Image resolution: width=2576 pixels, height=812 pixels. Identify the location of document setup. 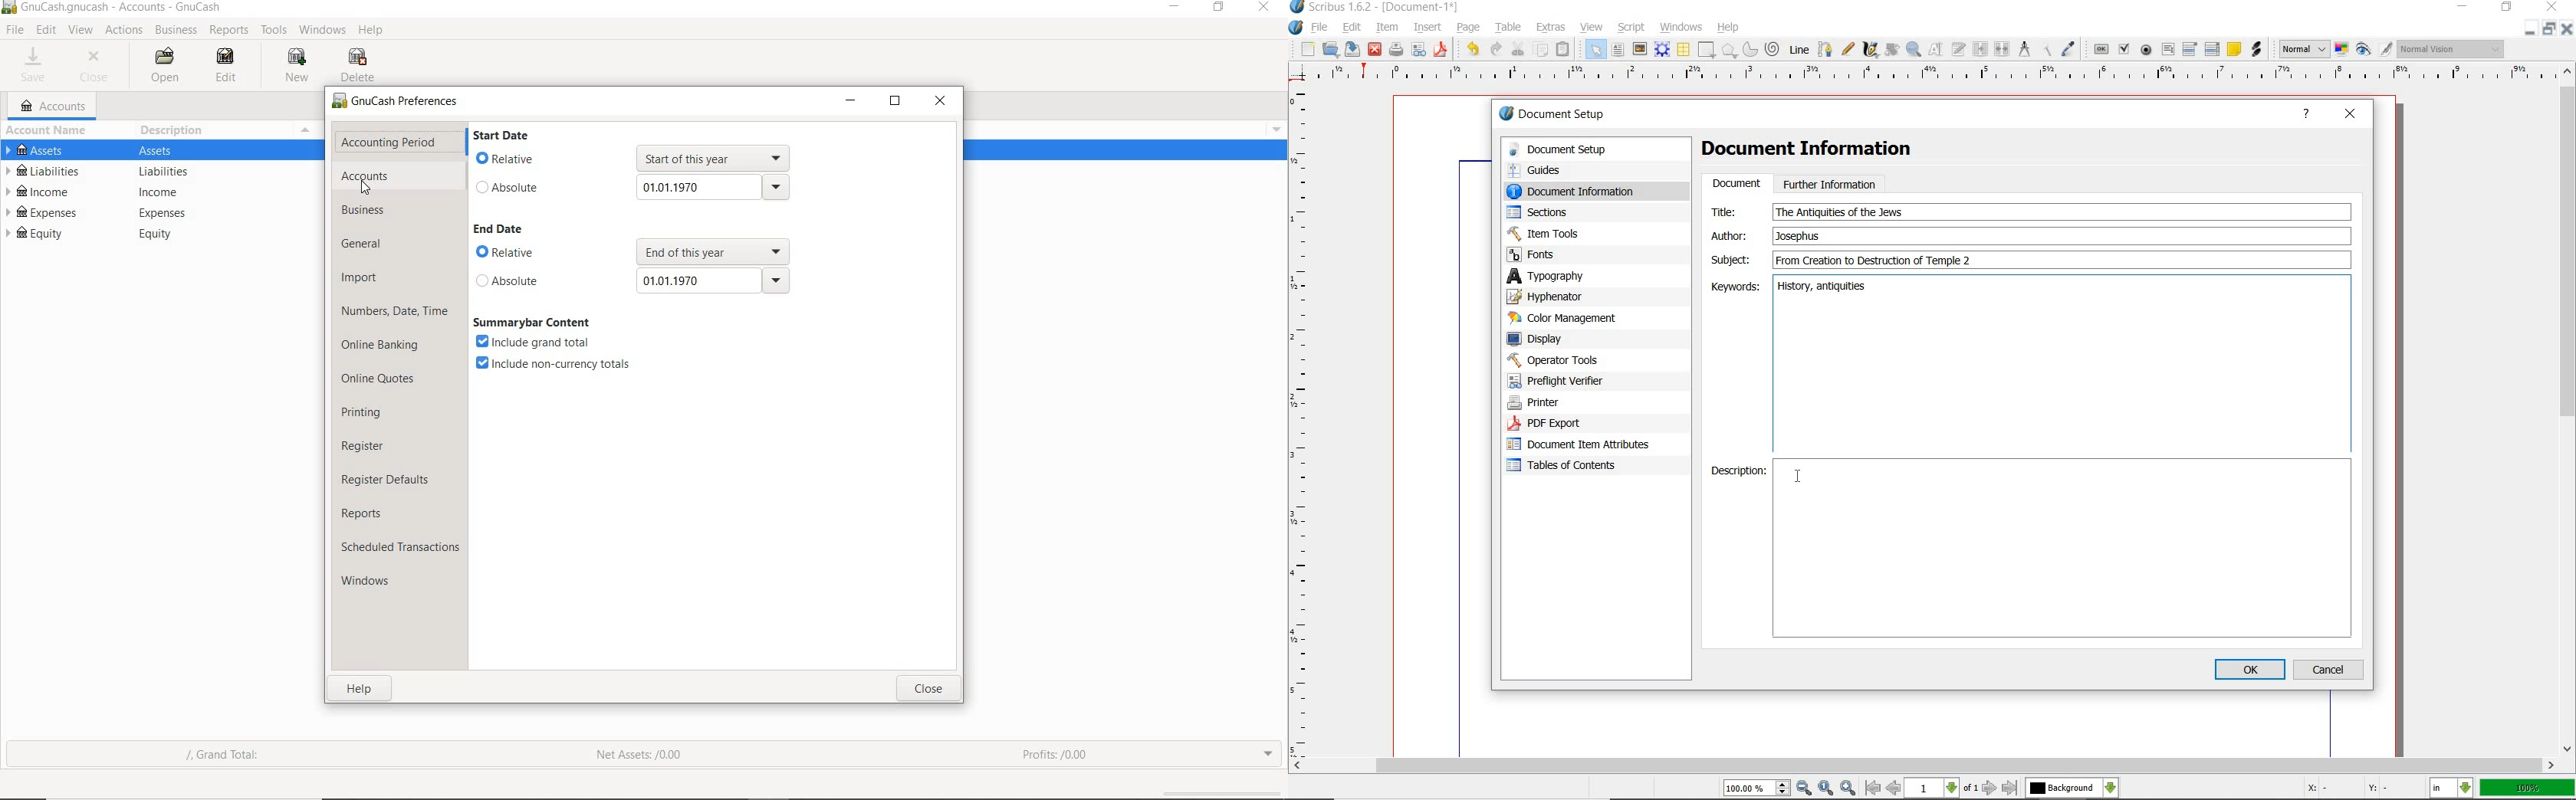
(1583, 149).